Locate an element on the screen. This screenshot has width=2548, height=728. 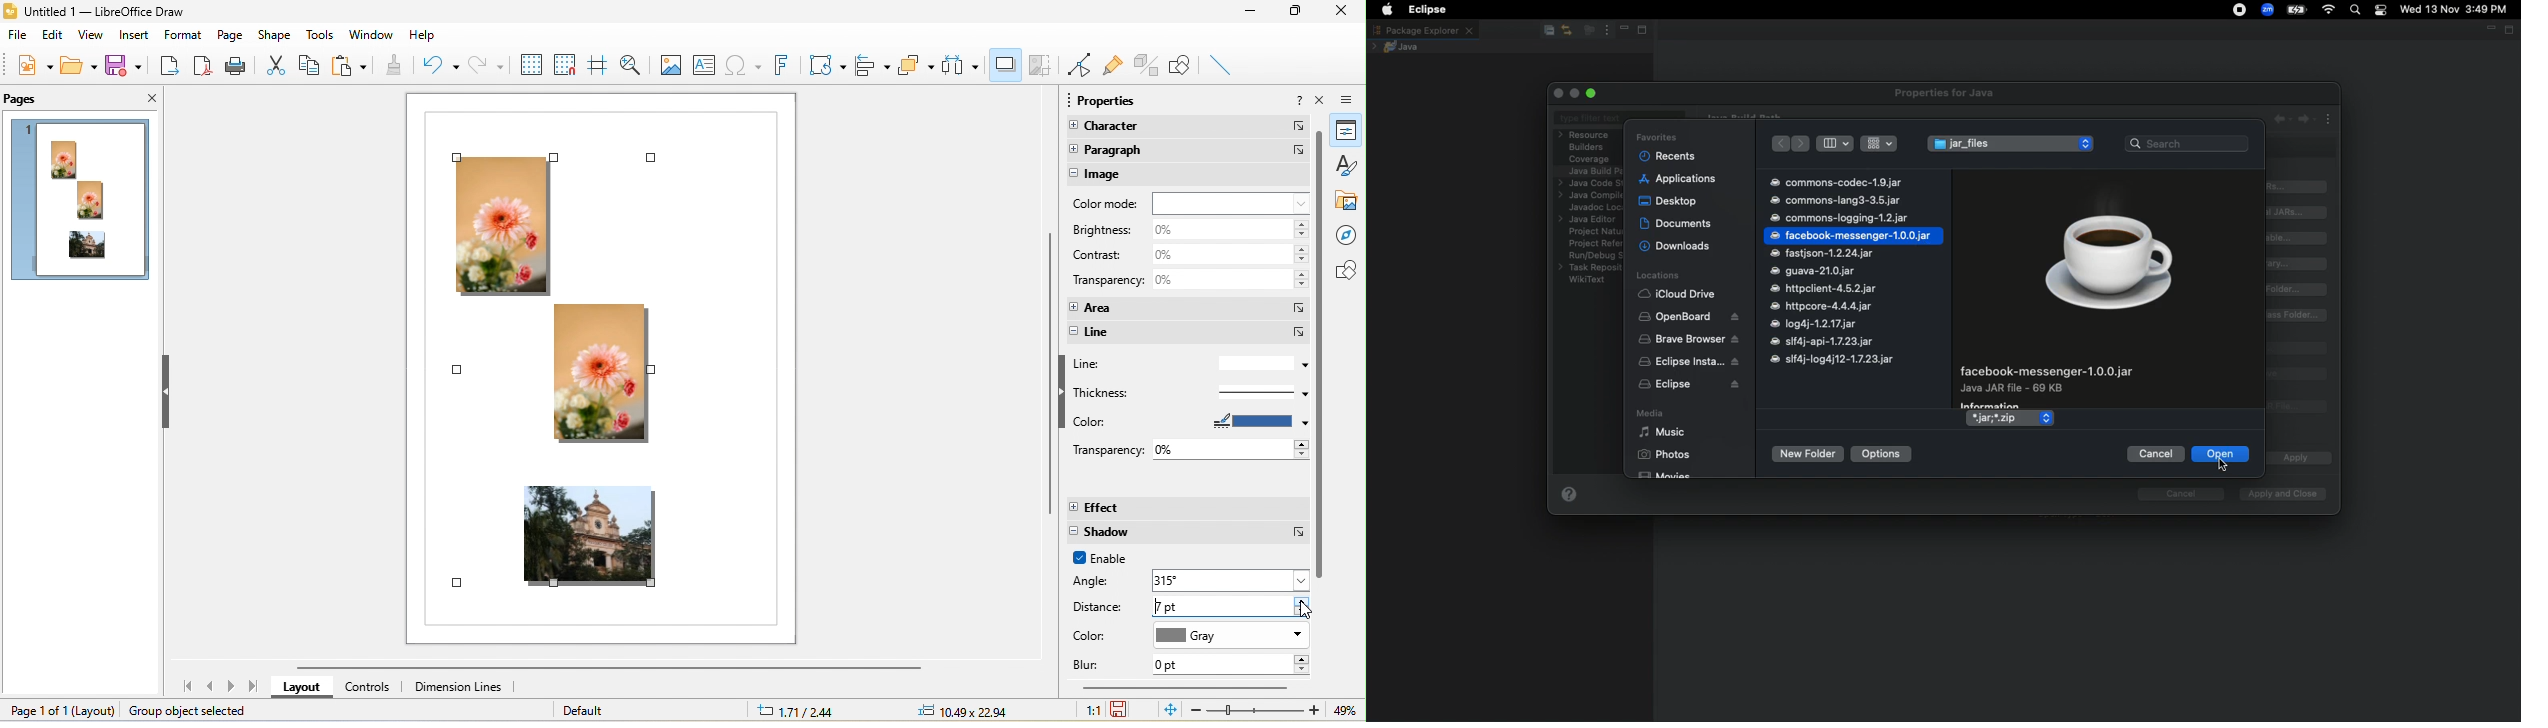
edit is located at coordinates (53, 38).